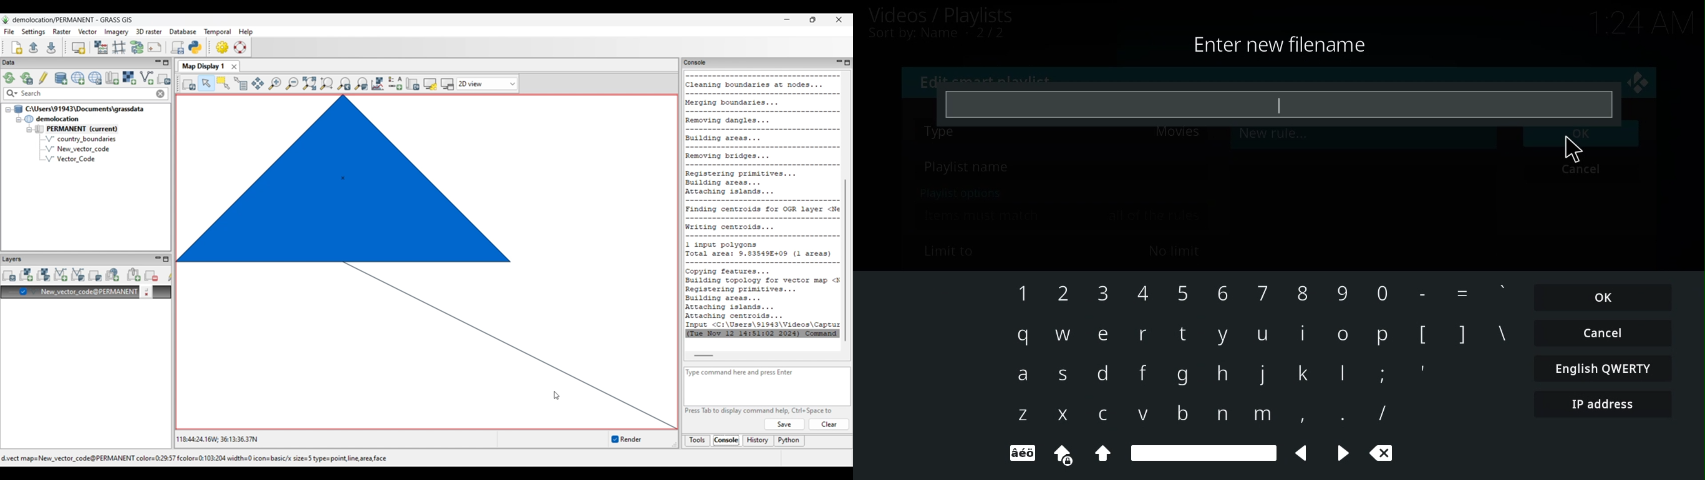  What do you see at coordinates (1143, 373) in the screenshot?
I see `f` at bounding box center [1143, 373].